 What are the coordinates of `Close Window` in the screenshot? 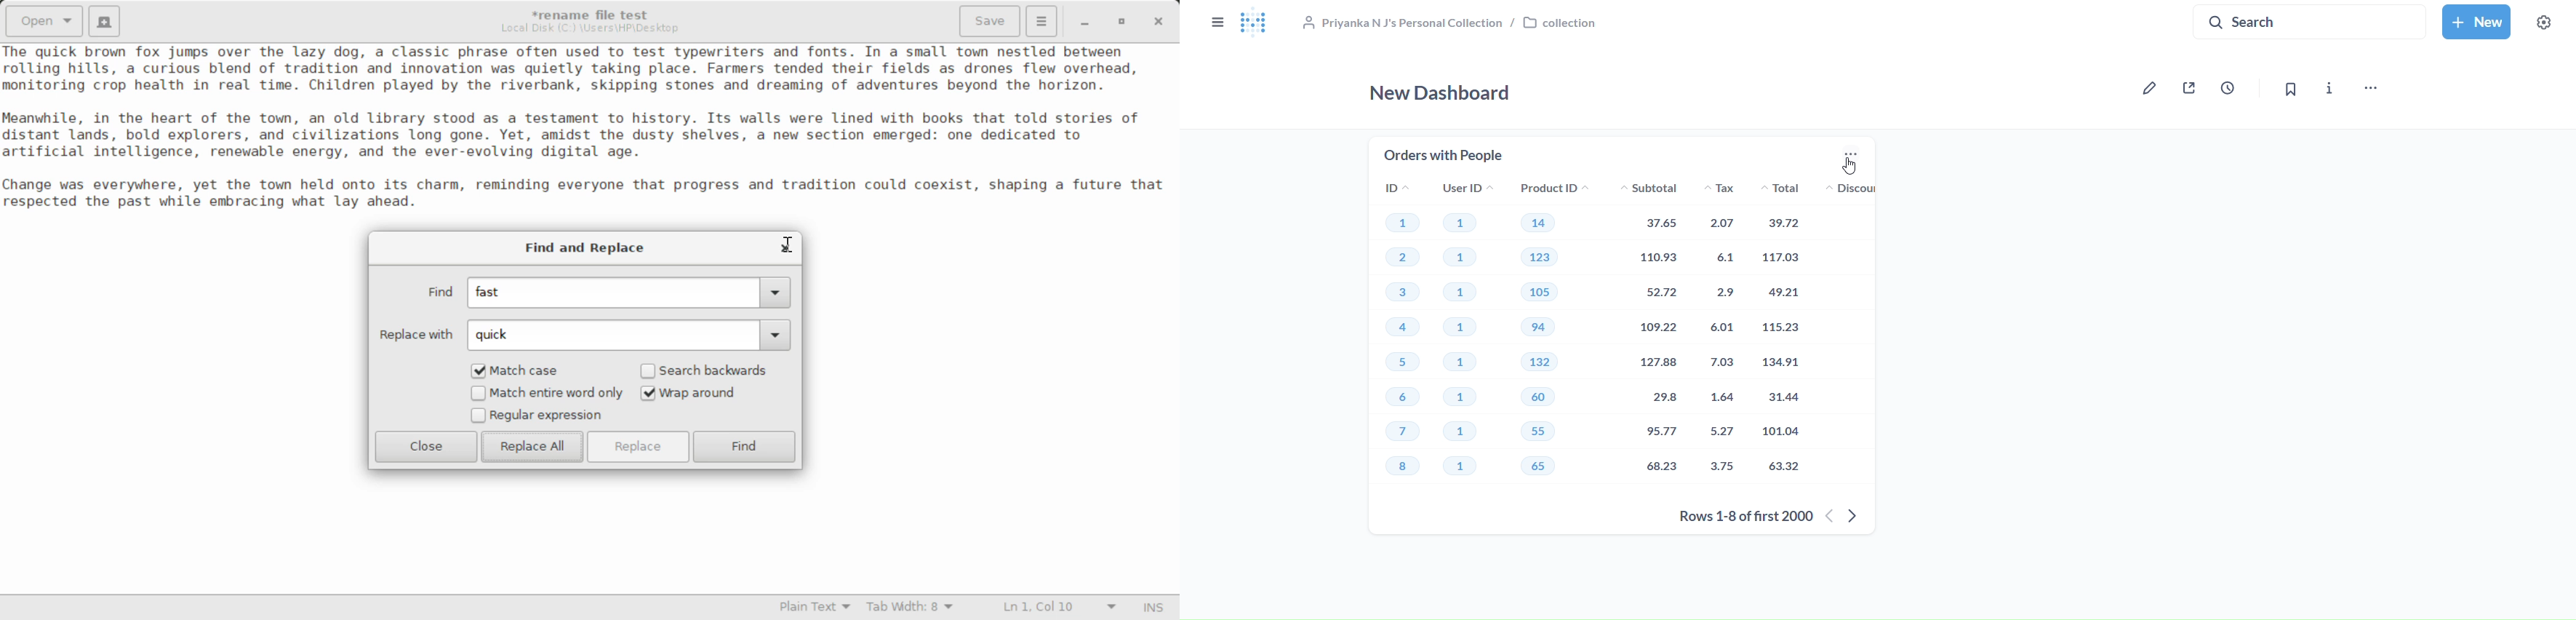 It's located at (783, 247).